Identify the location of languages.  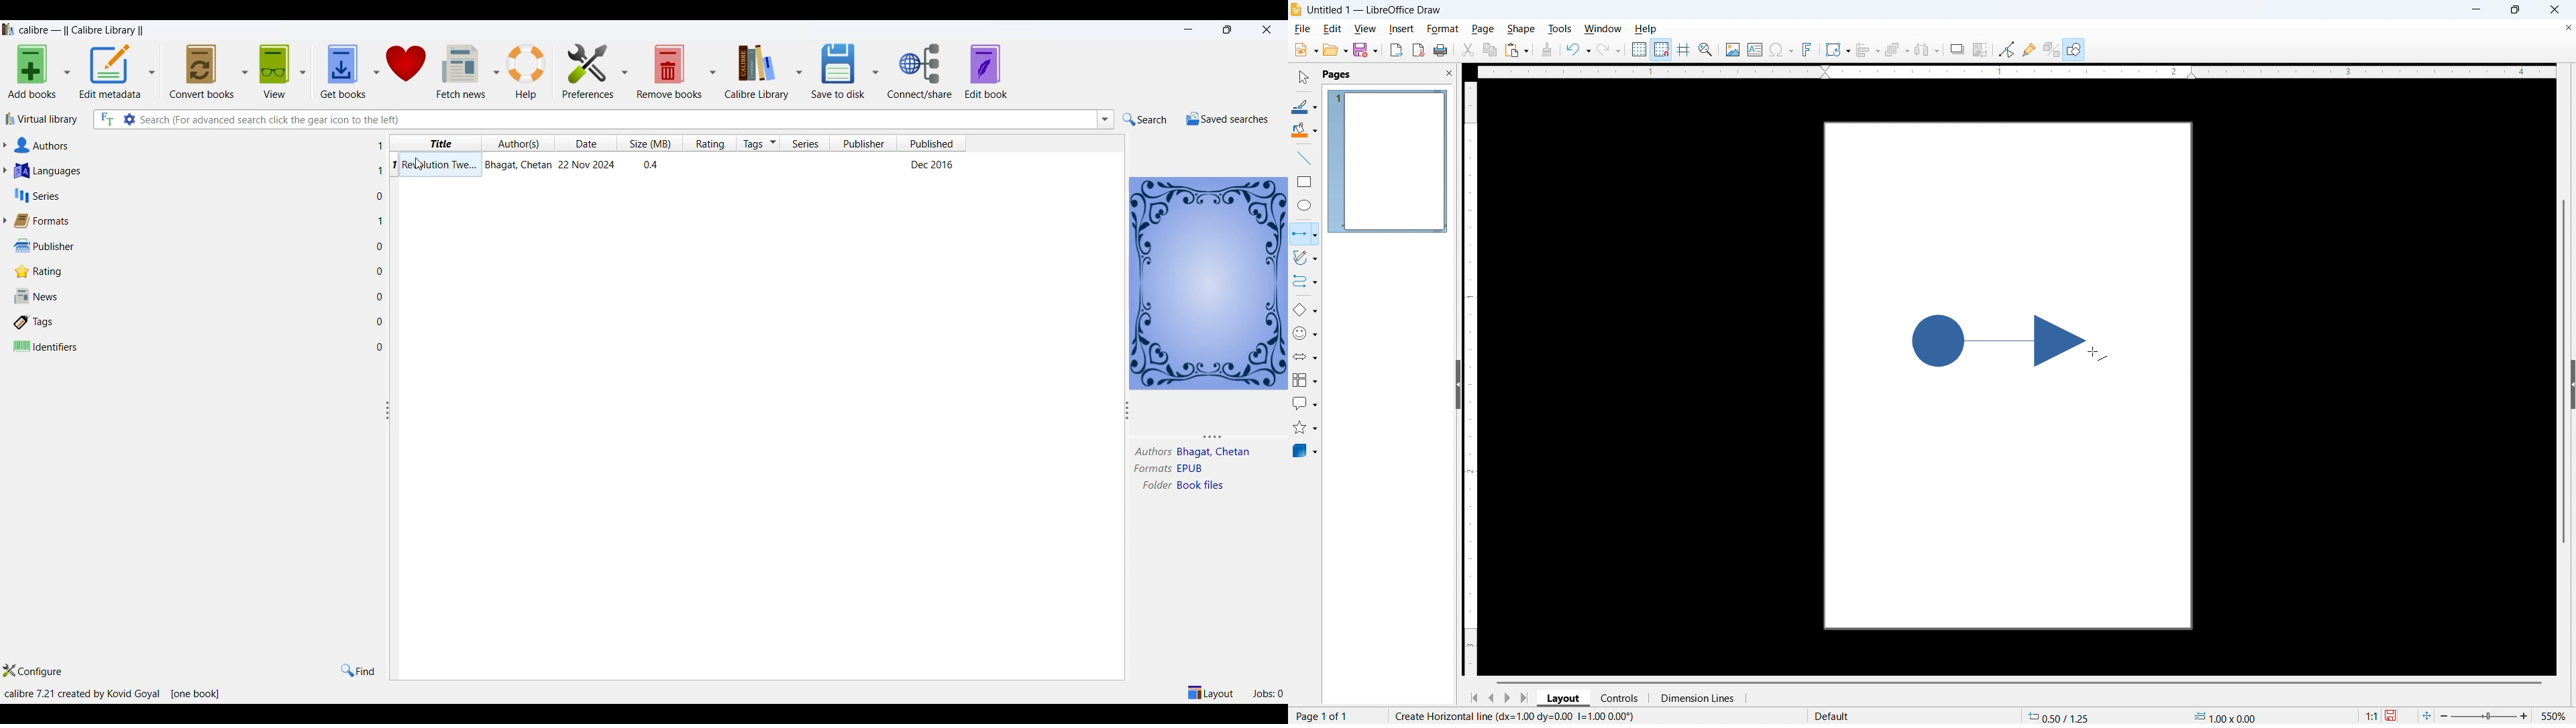
(52, 171).